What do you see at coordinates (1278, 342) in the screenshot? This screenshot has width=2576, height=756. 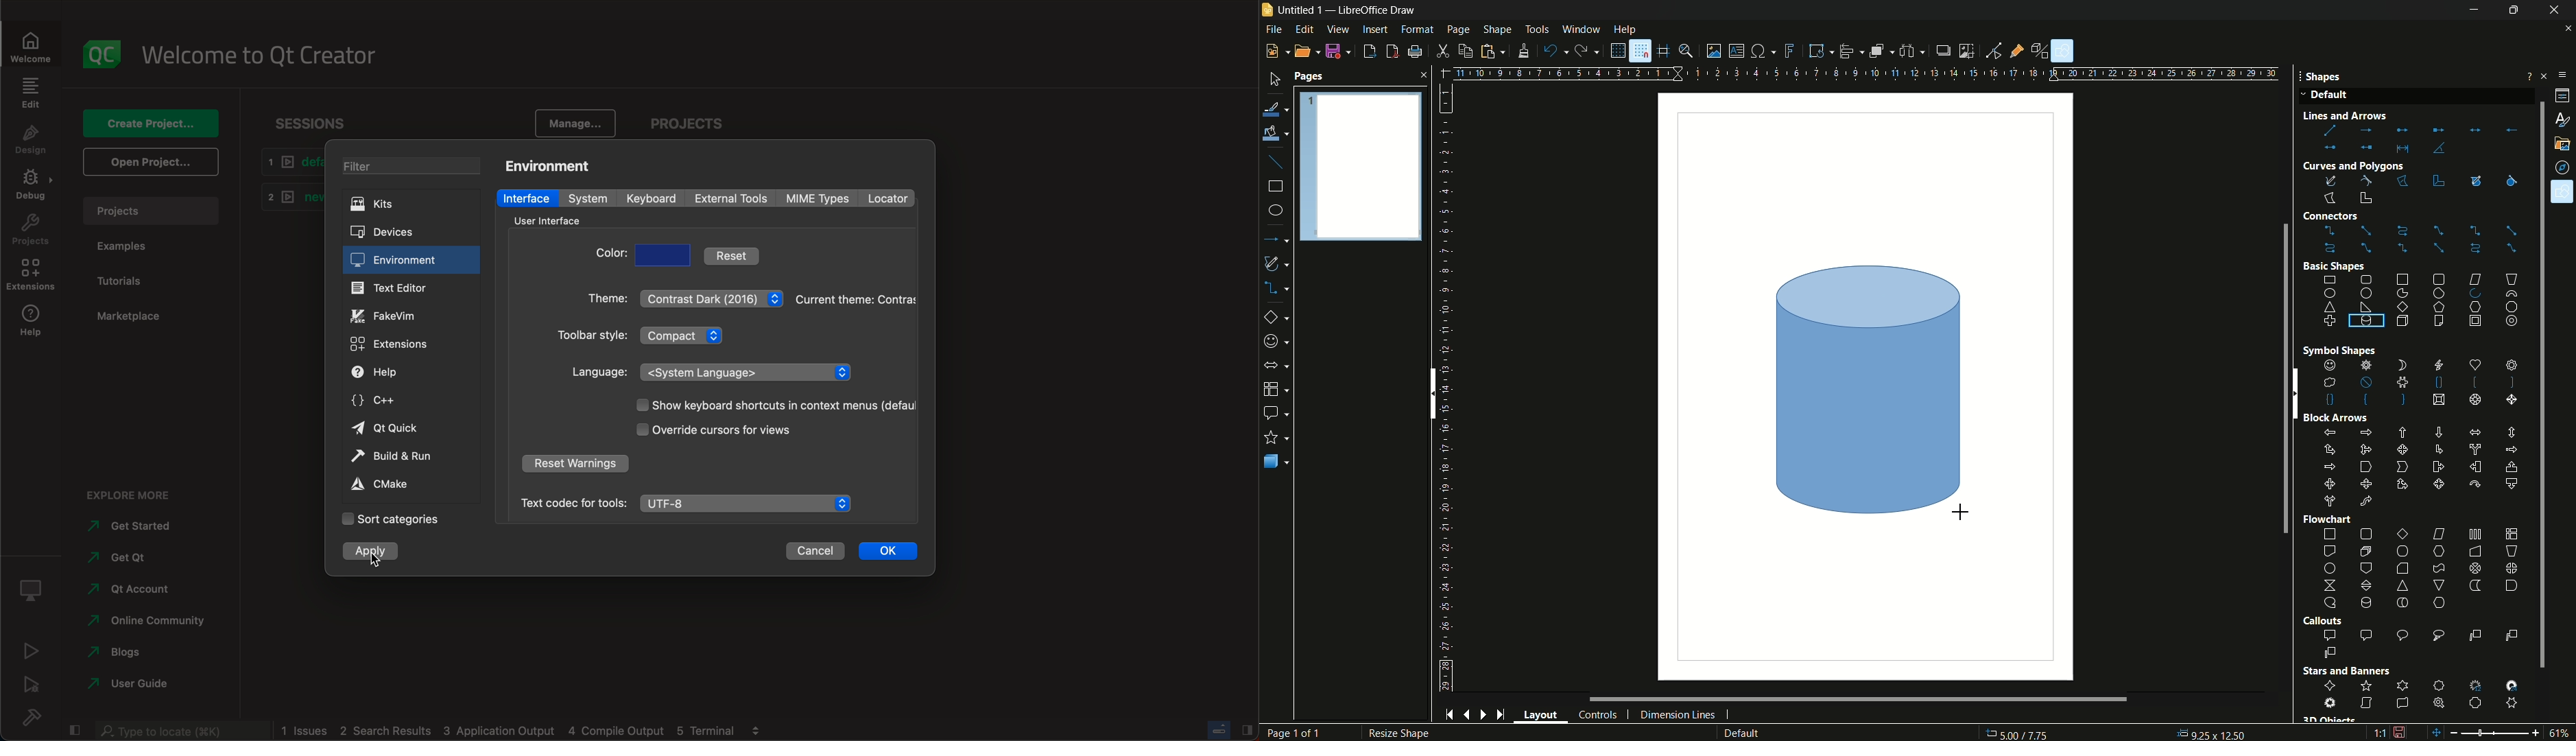 I see `symbol shapes` at bounding box center [1278, 342].